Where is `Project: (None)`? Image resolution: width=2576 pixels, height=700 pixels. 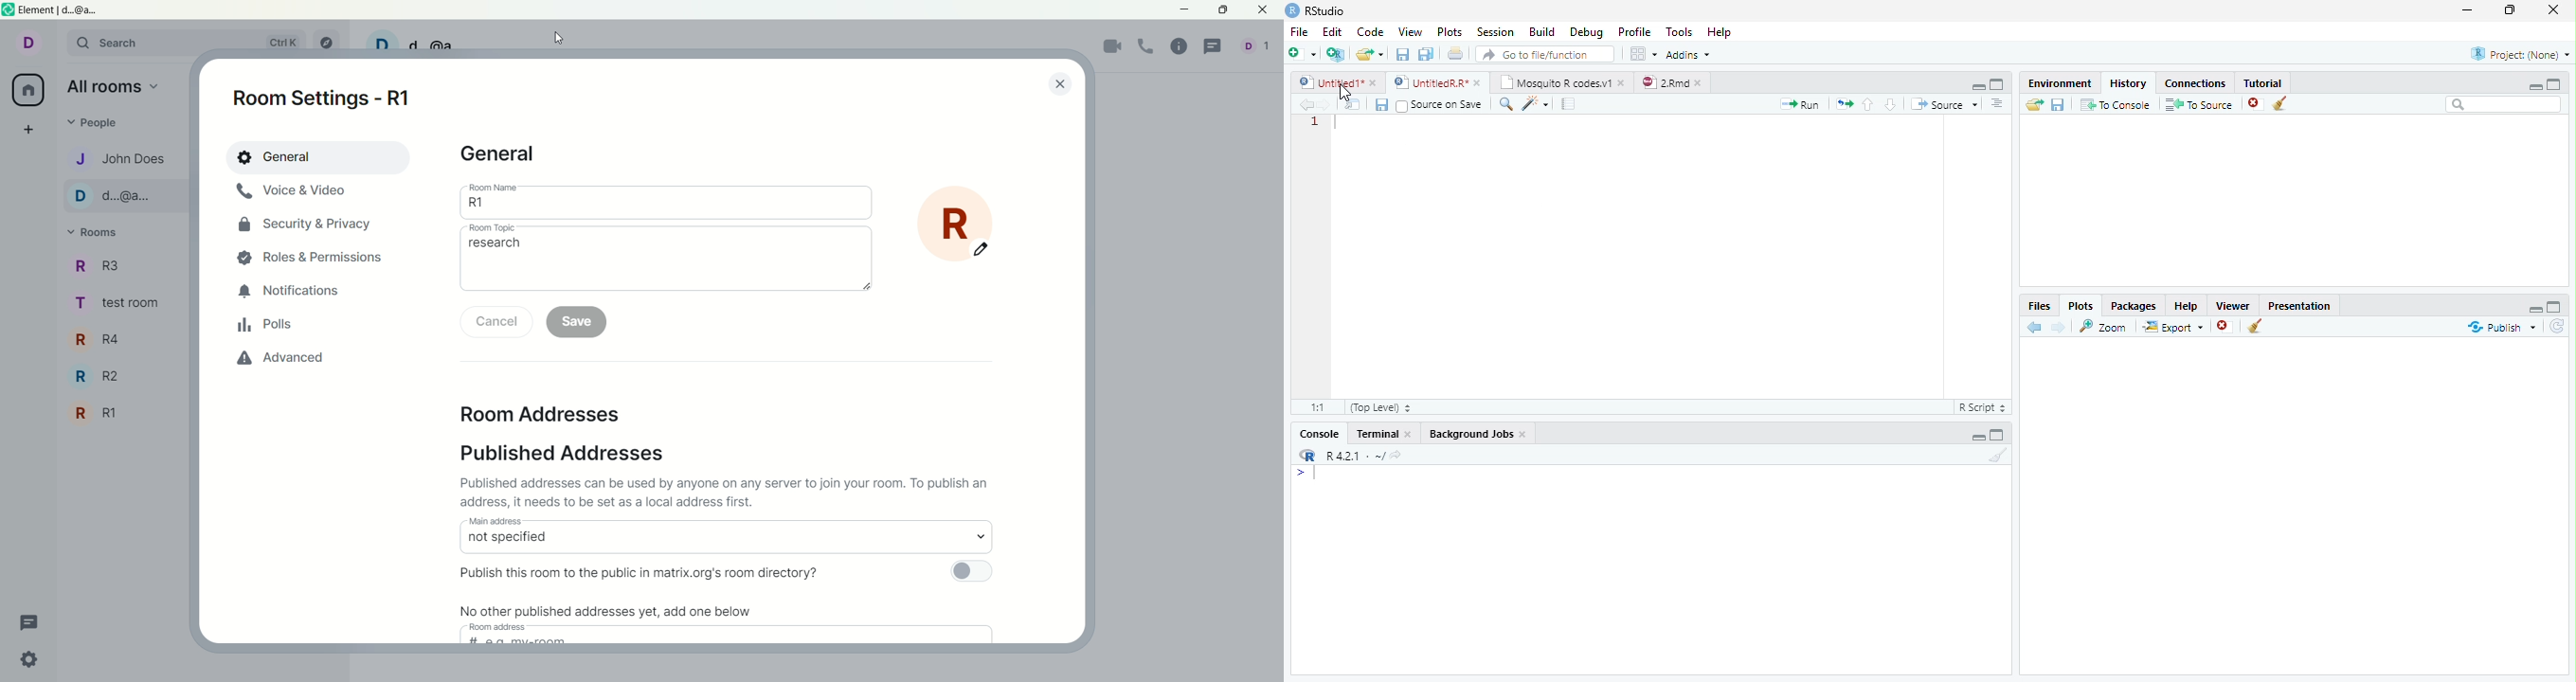
Project: (None) is located at coordinates (2516, 55).